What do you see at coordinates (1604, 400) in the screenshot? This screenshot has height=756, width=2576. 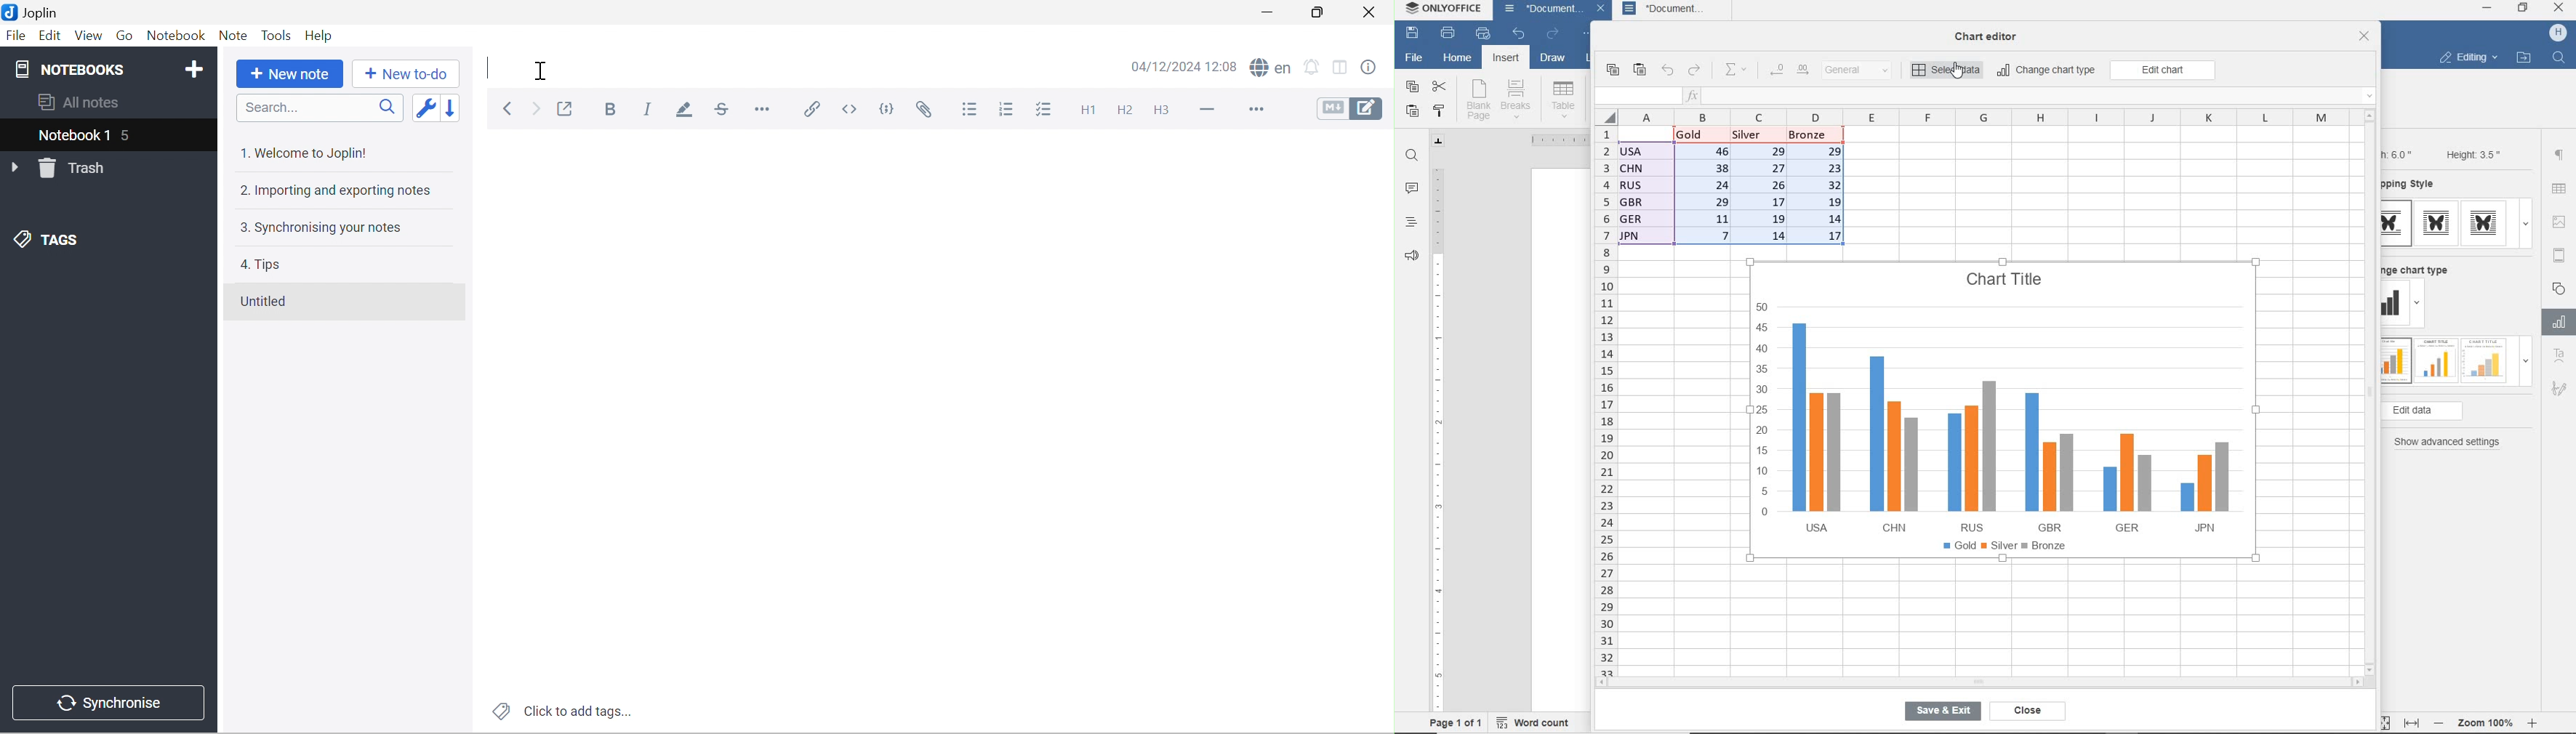 I see `rows` at bounding box center [1604, 400].